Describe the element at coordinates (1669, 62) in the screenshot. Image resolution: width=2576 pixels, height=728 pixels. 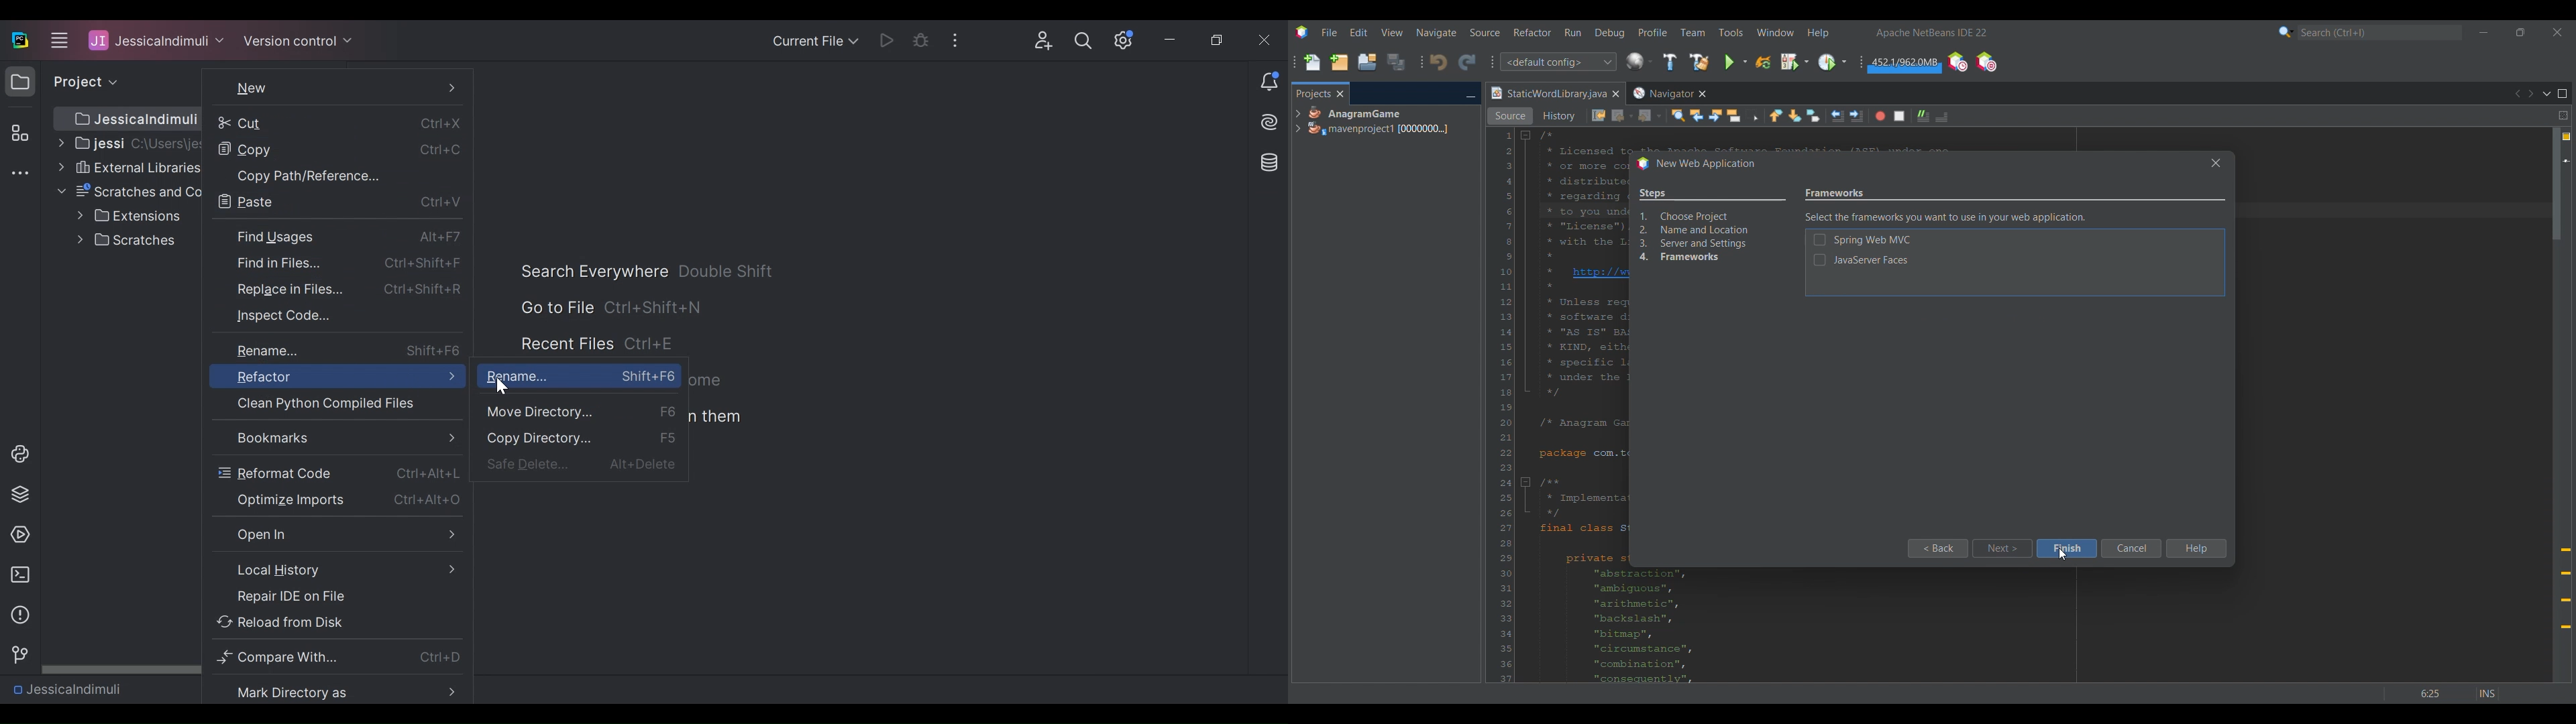
I see `Build main project` at that location.